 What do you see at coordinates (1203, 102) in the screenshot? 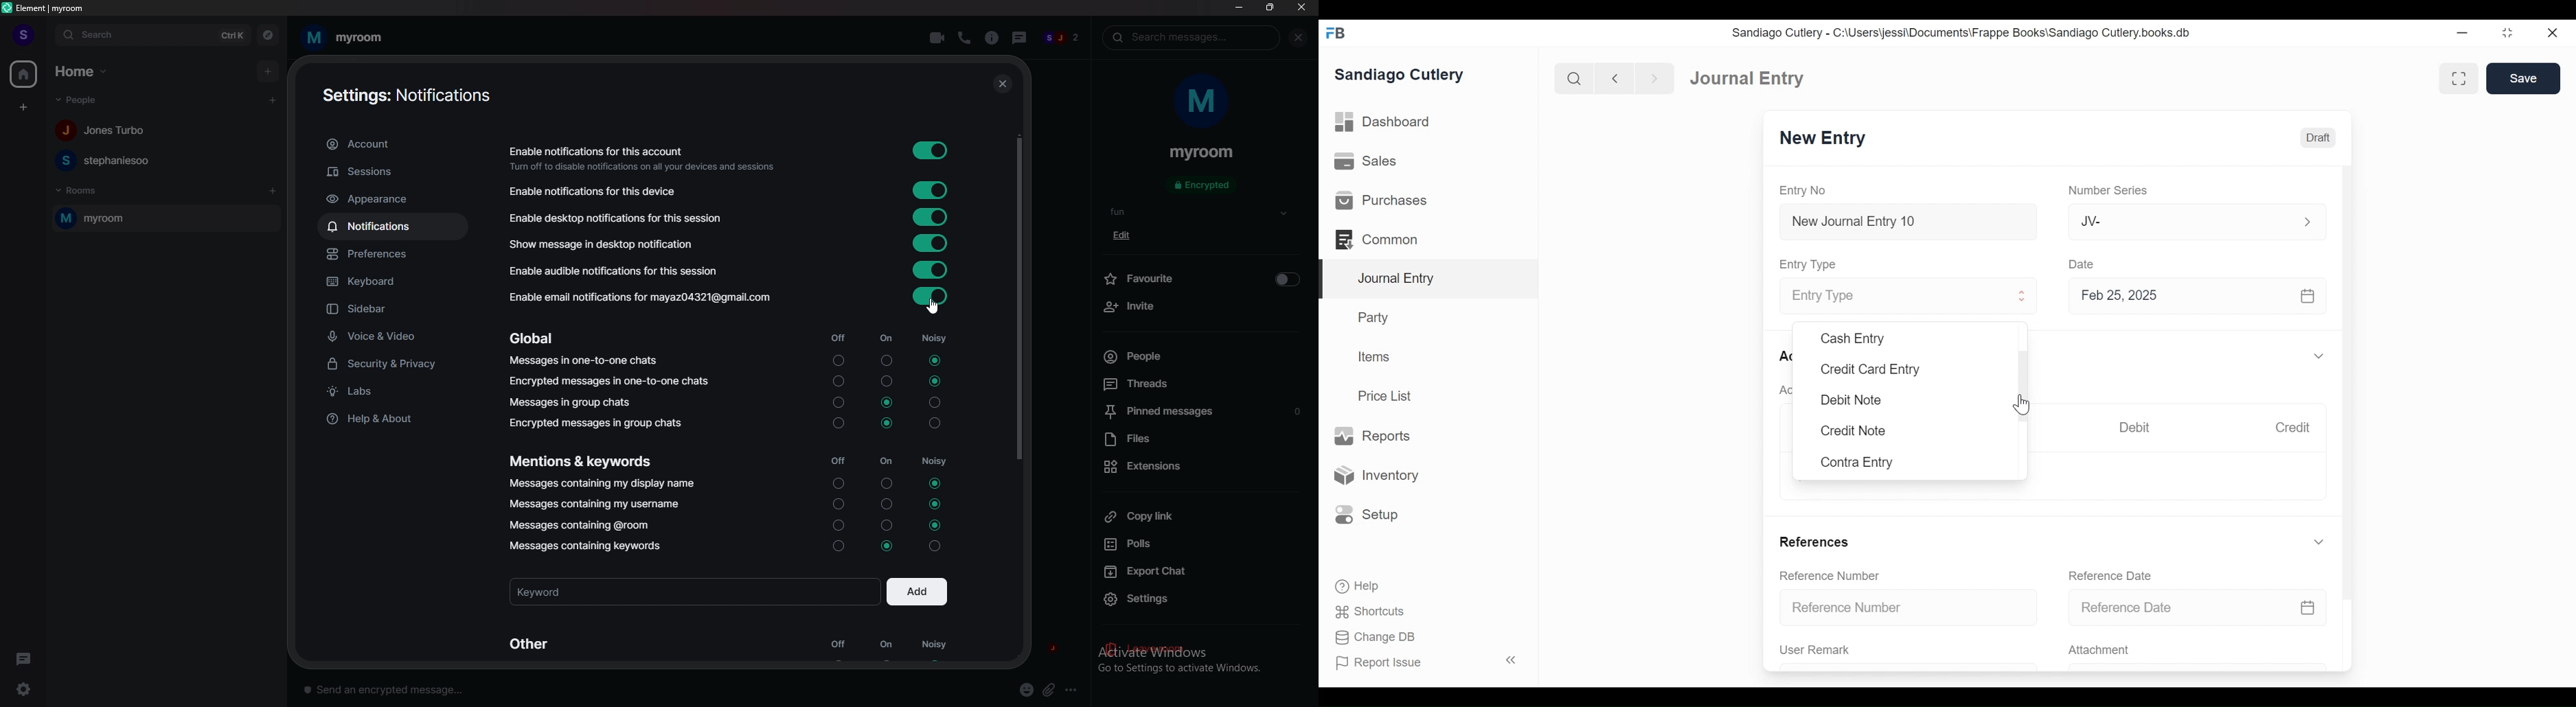
I see `room photo` at bounding box center [1203, 102].